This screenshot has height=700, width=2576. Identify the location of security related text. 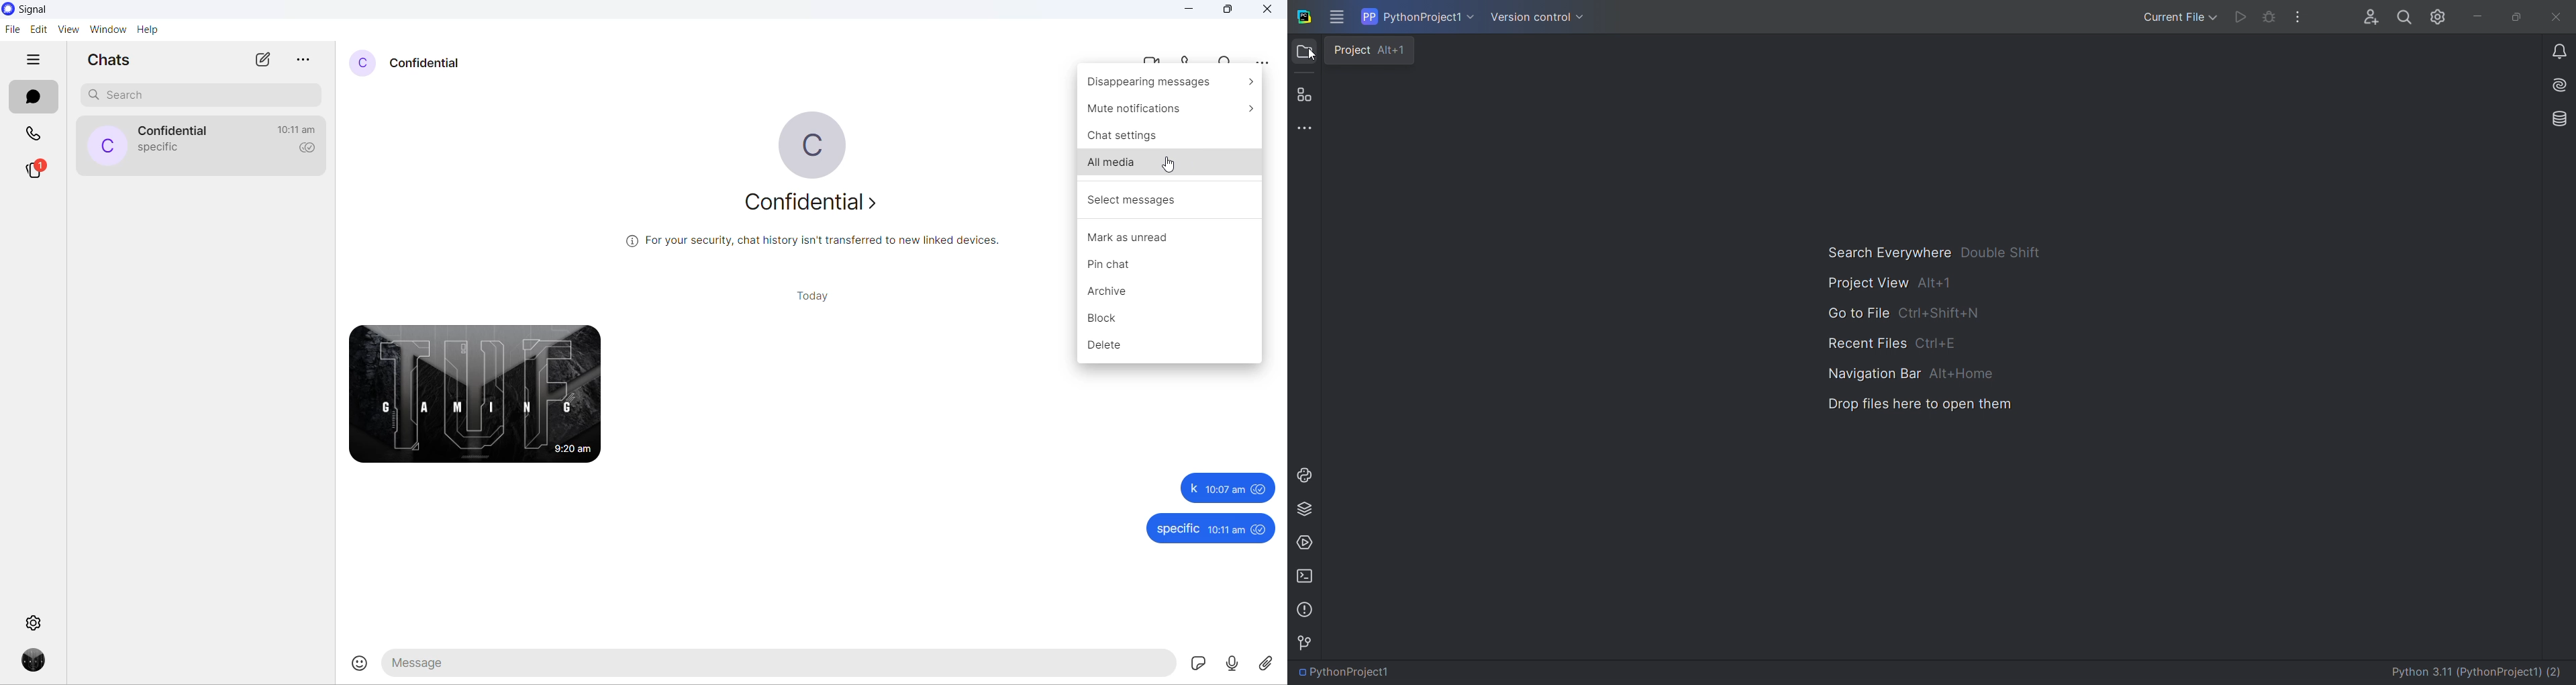
(813, 240).